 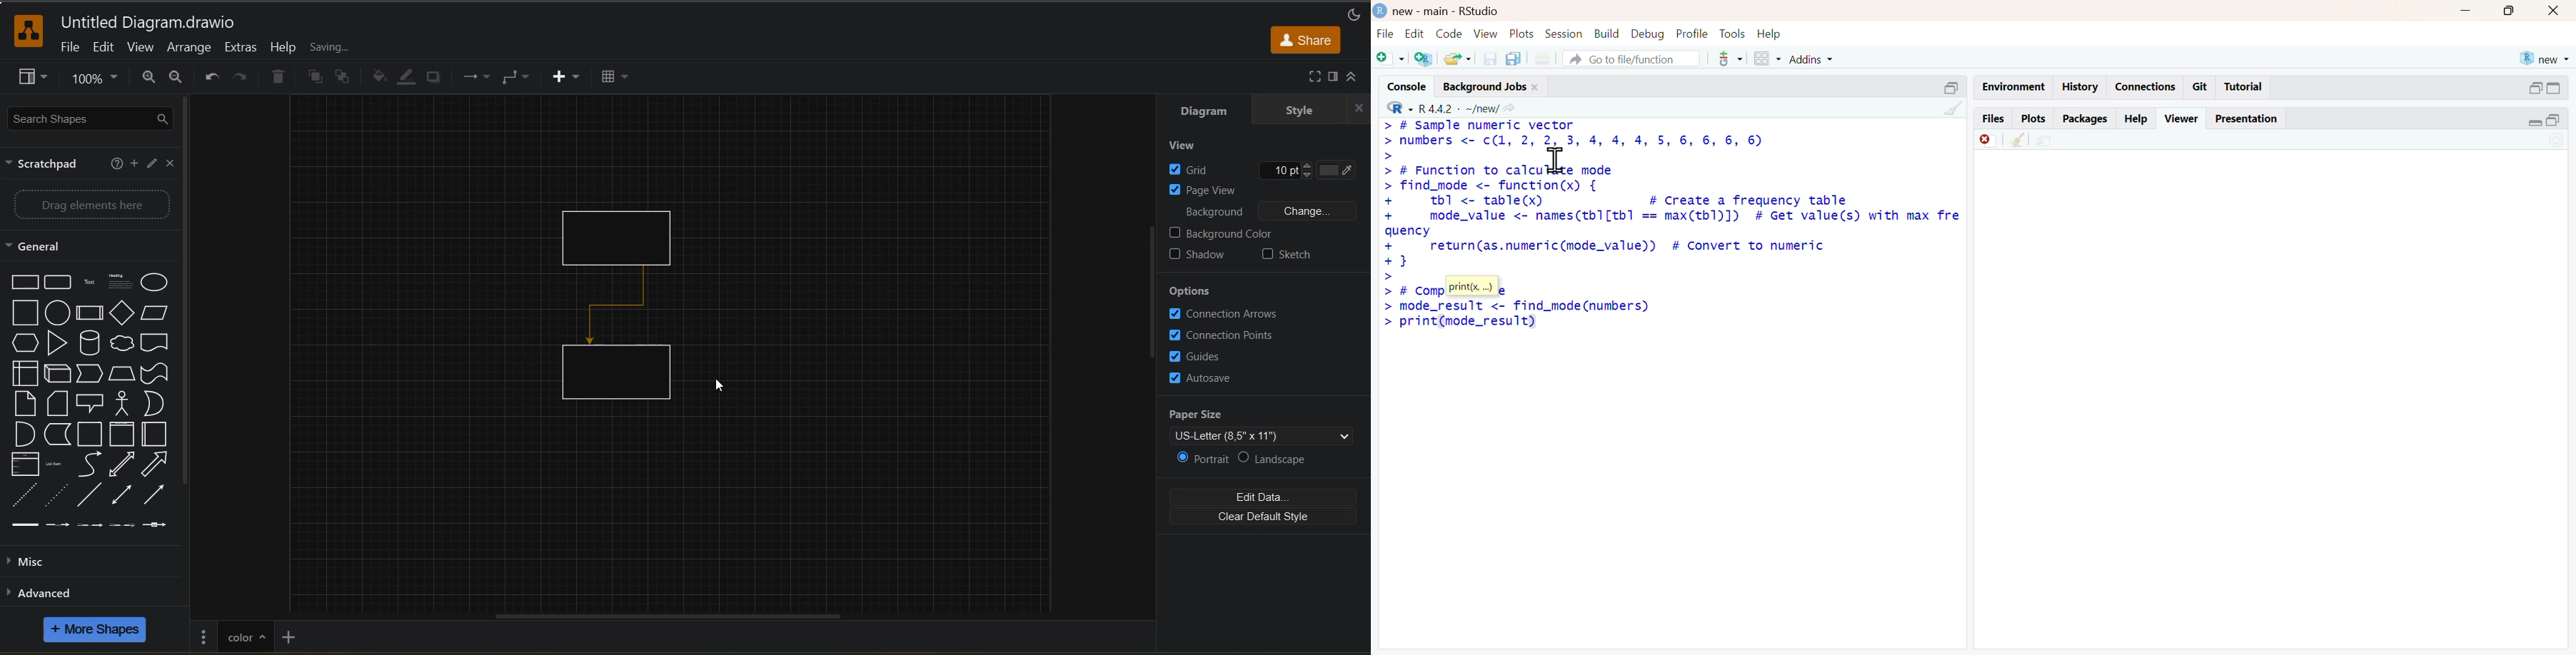 What do you see at coordinates (1543, 59) in the screenshot?
I see `print` at bounding box center [1543, 59].